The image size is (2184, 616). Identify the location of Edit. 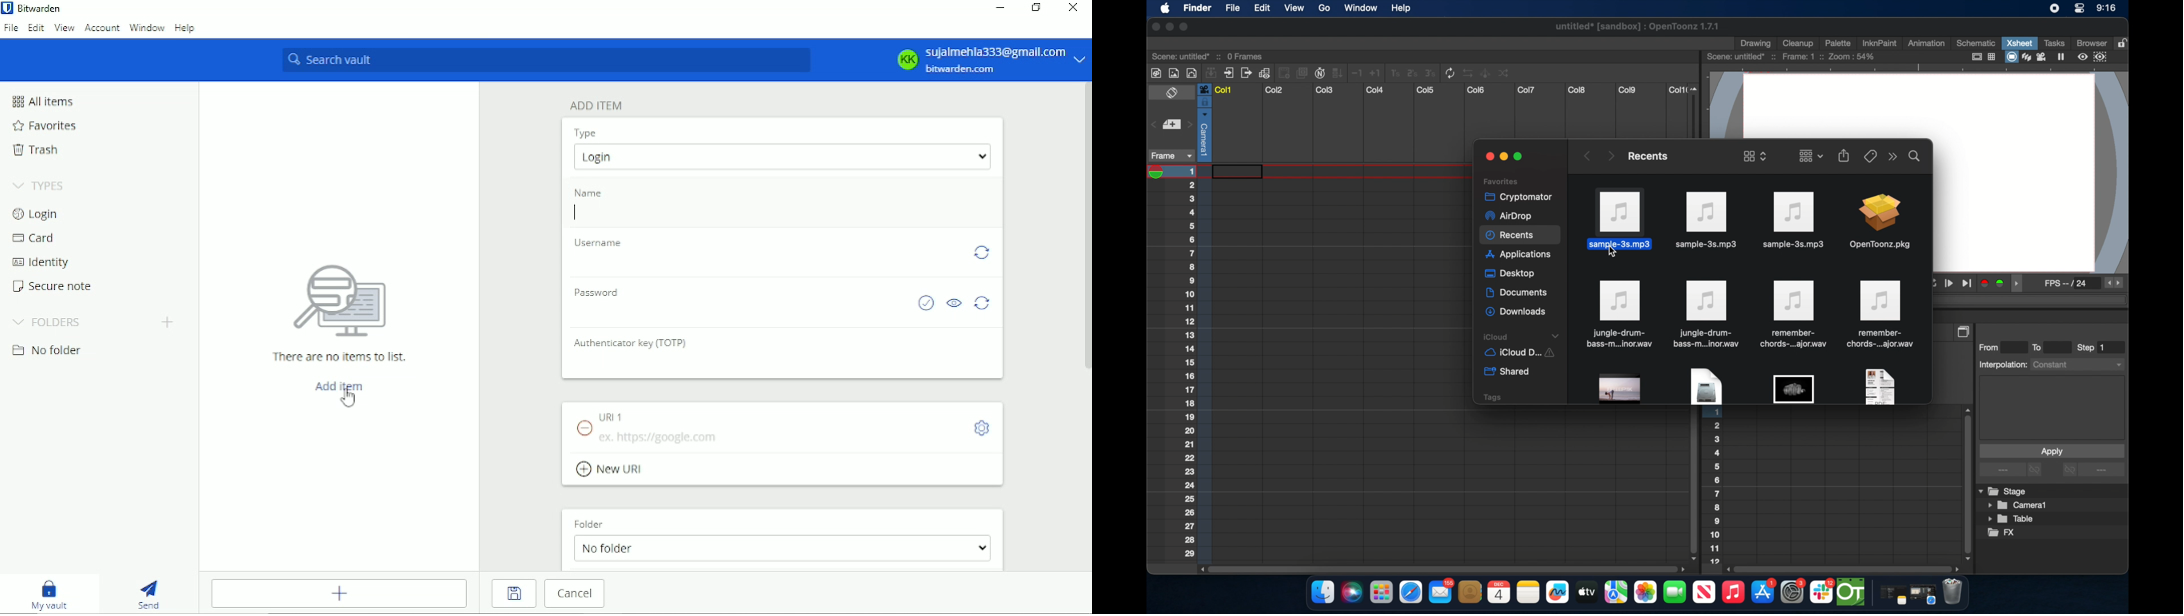
(36, 28).